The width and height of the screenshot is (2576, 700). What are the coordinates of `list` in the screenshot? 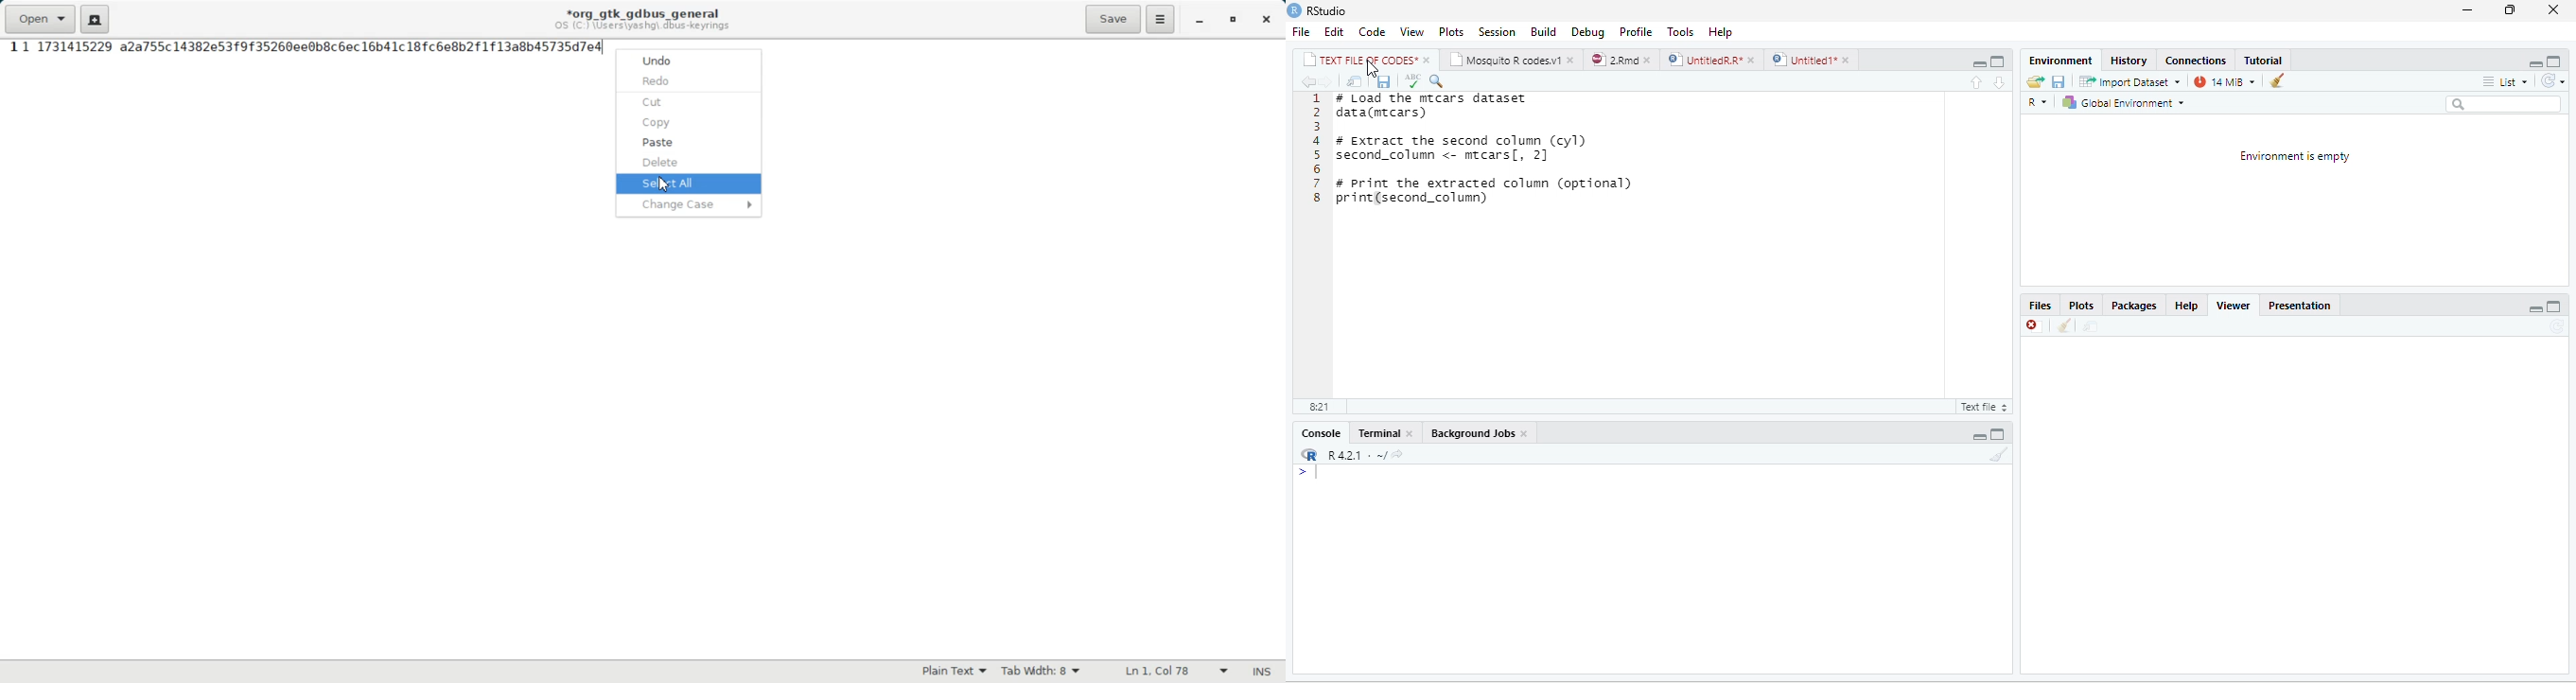 It's located at (2507, 82).